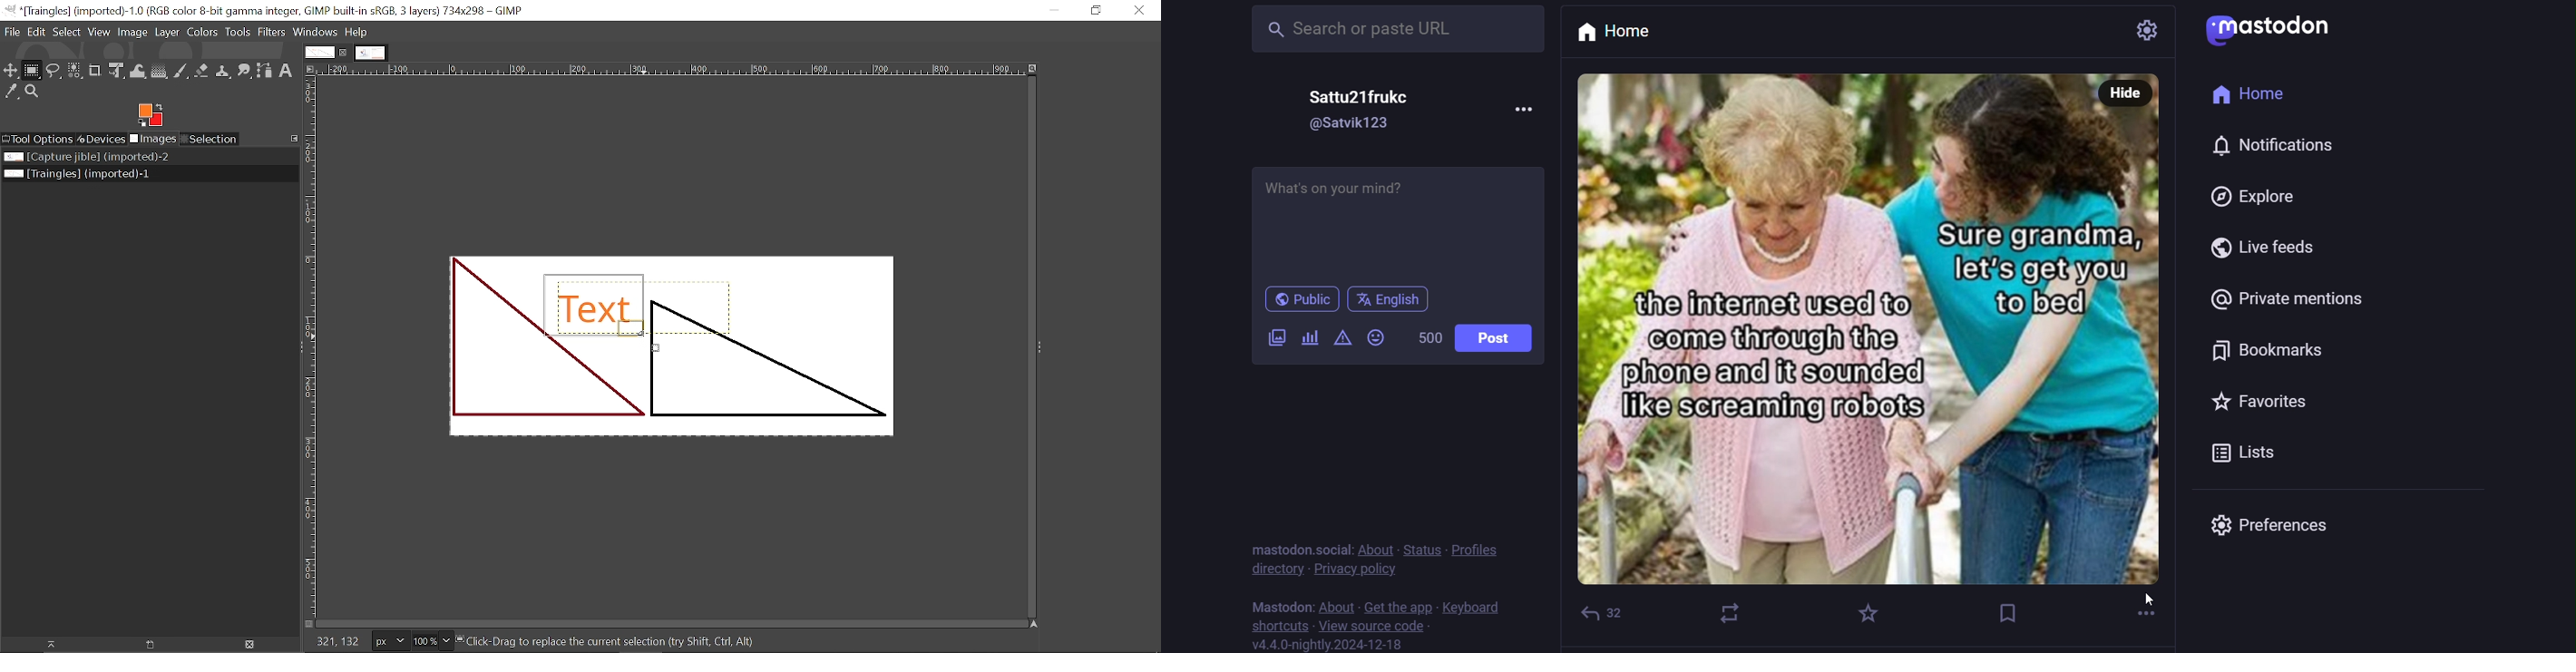 The image size is (2576, 672). I want to click on Help, so click(356, 32).